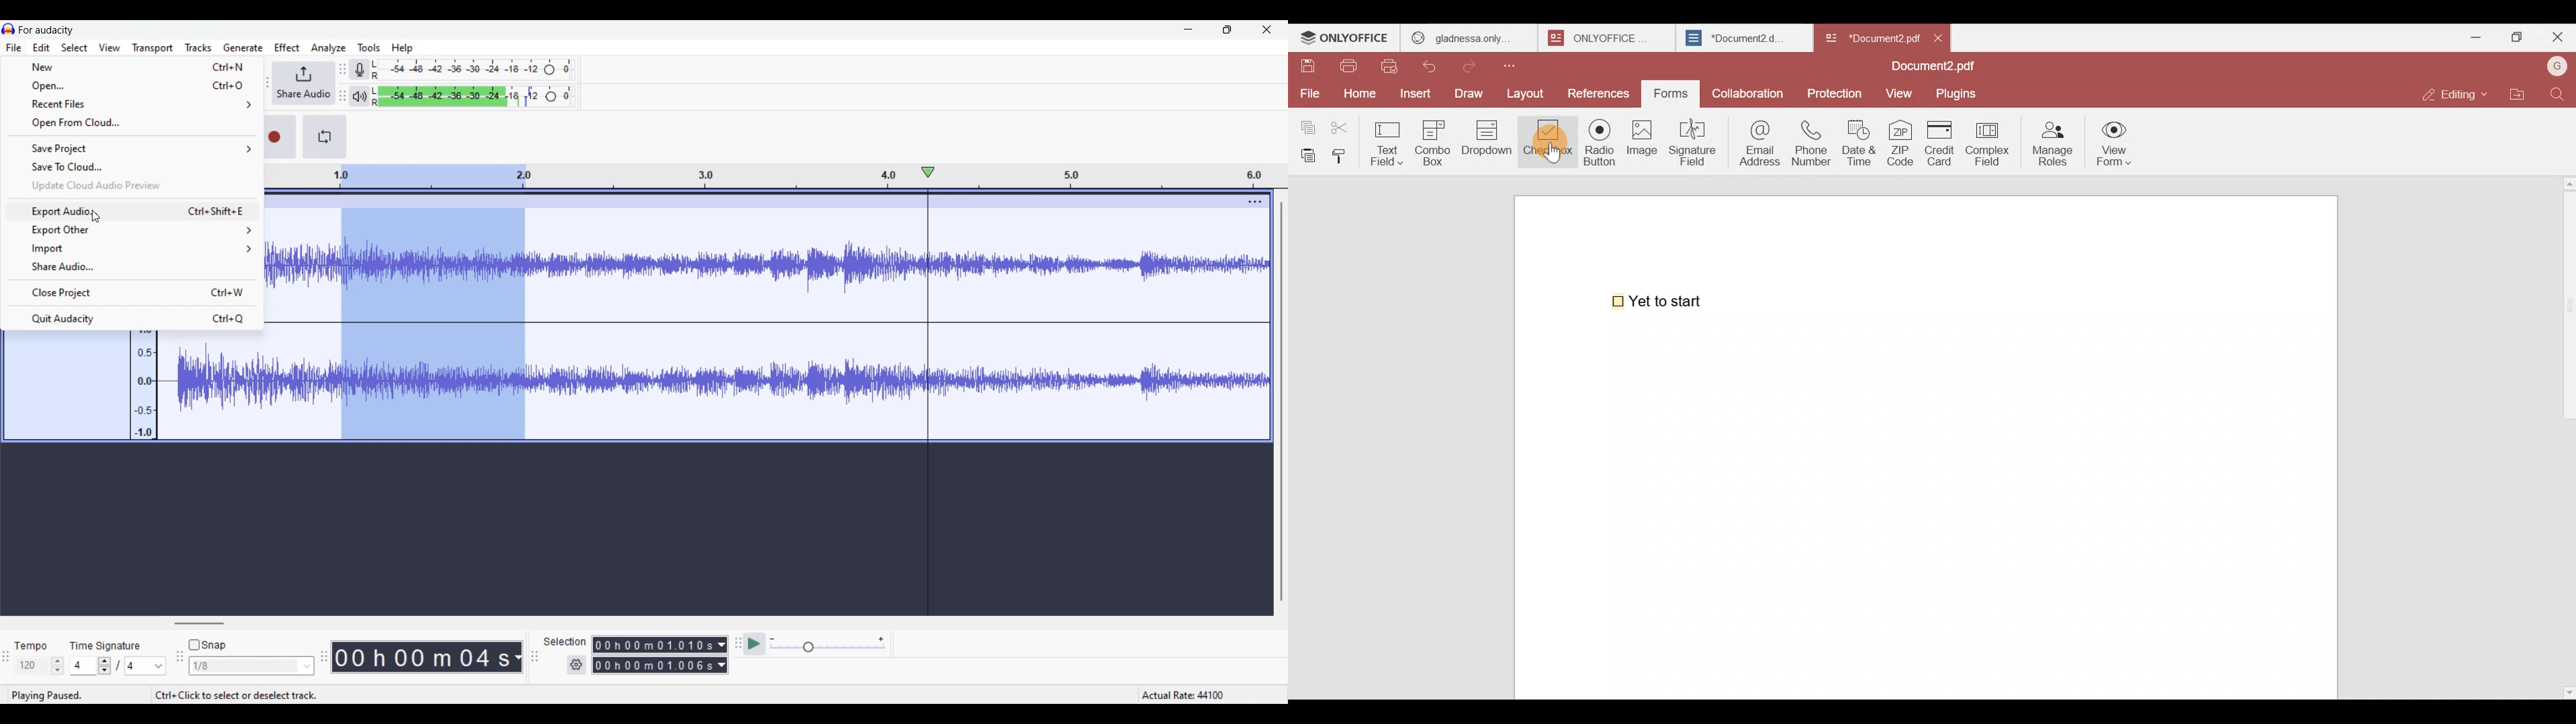  Describe the element at coordinates (131, 211) in the screenshot. I see `Export audio` at that location.